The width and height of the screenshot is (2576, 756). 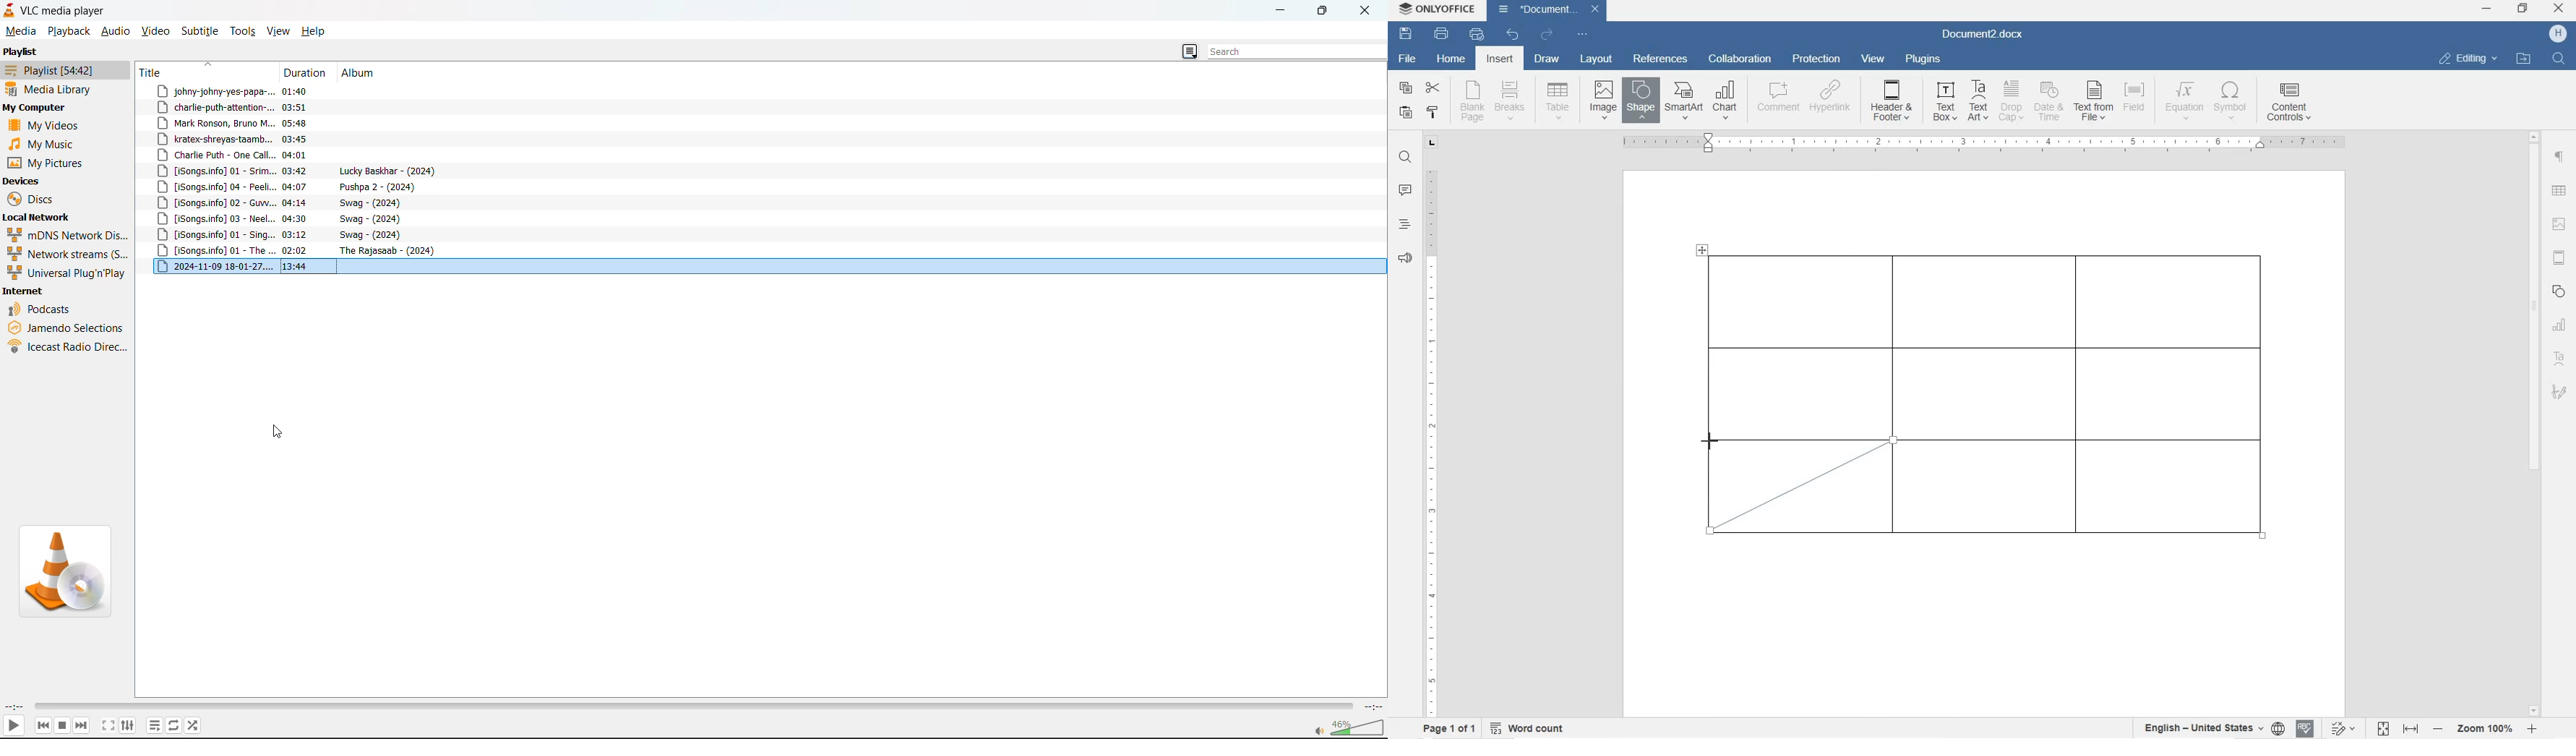 I want to click on table, so click(x=2559, y=192).